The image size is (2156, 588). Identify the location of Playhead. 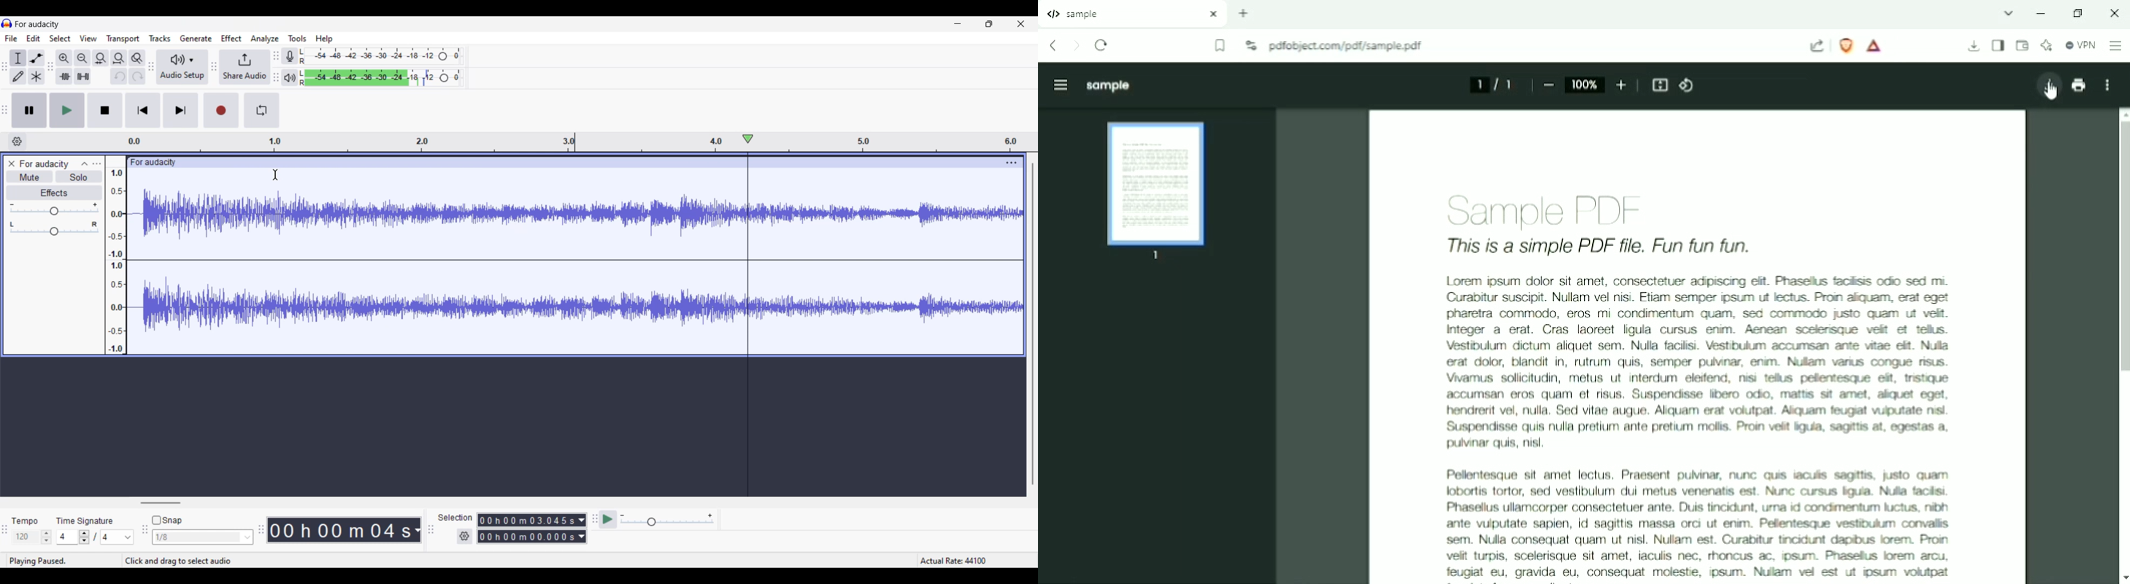
(748, 315).